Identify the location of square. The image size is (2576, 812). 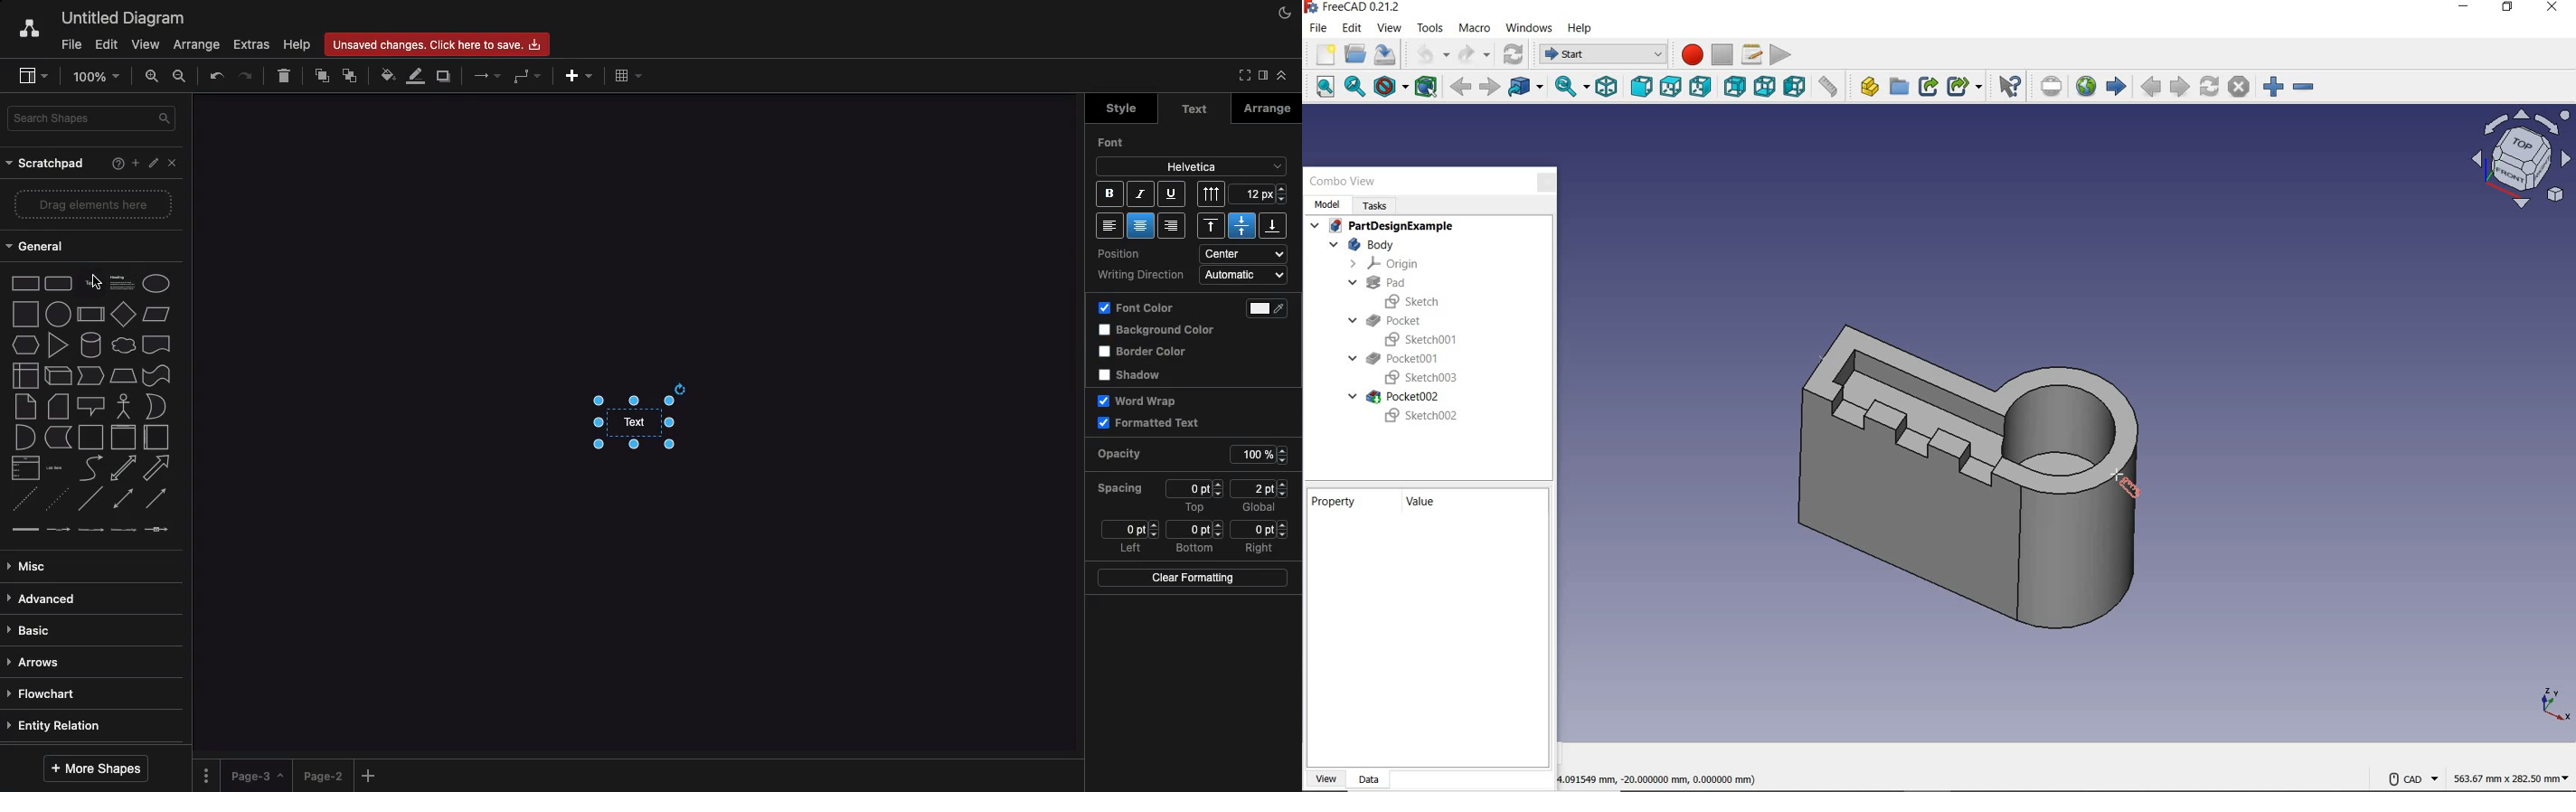
(25, 314).